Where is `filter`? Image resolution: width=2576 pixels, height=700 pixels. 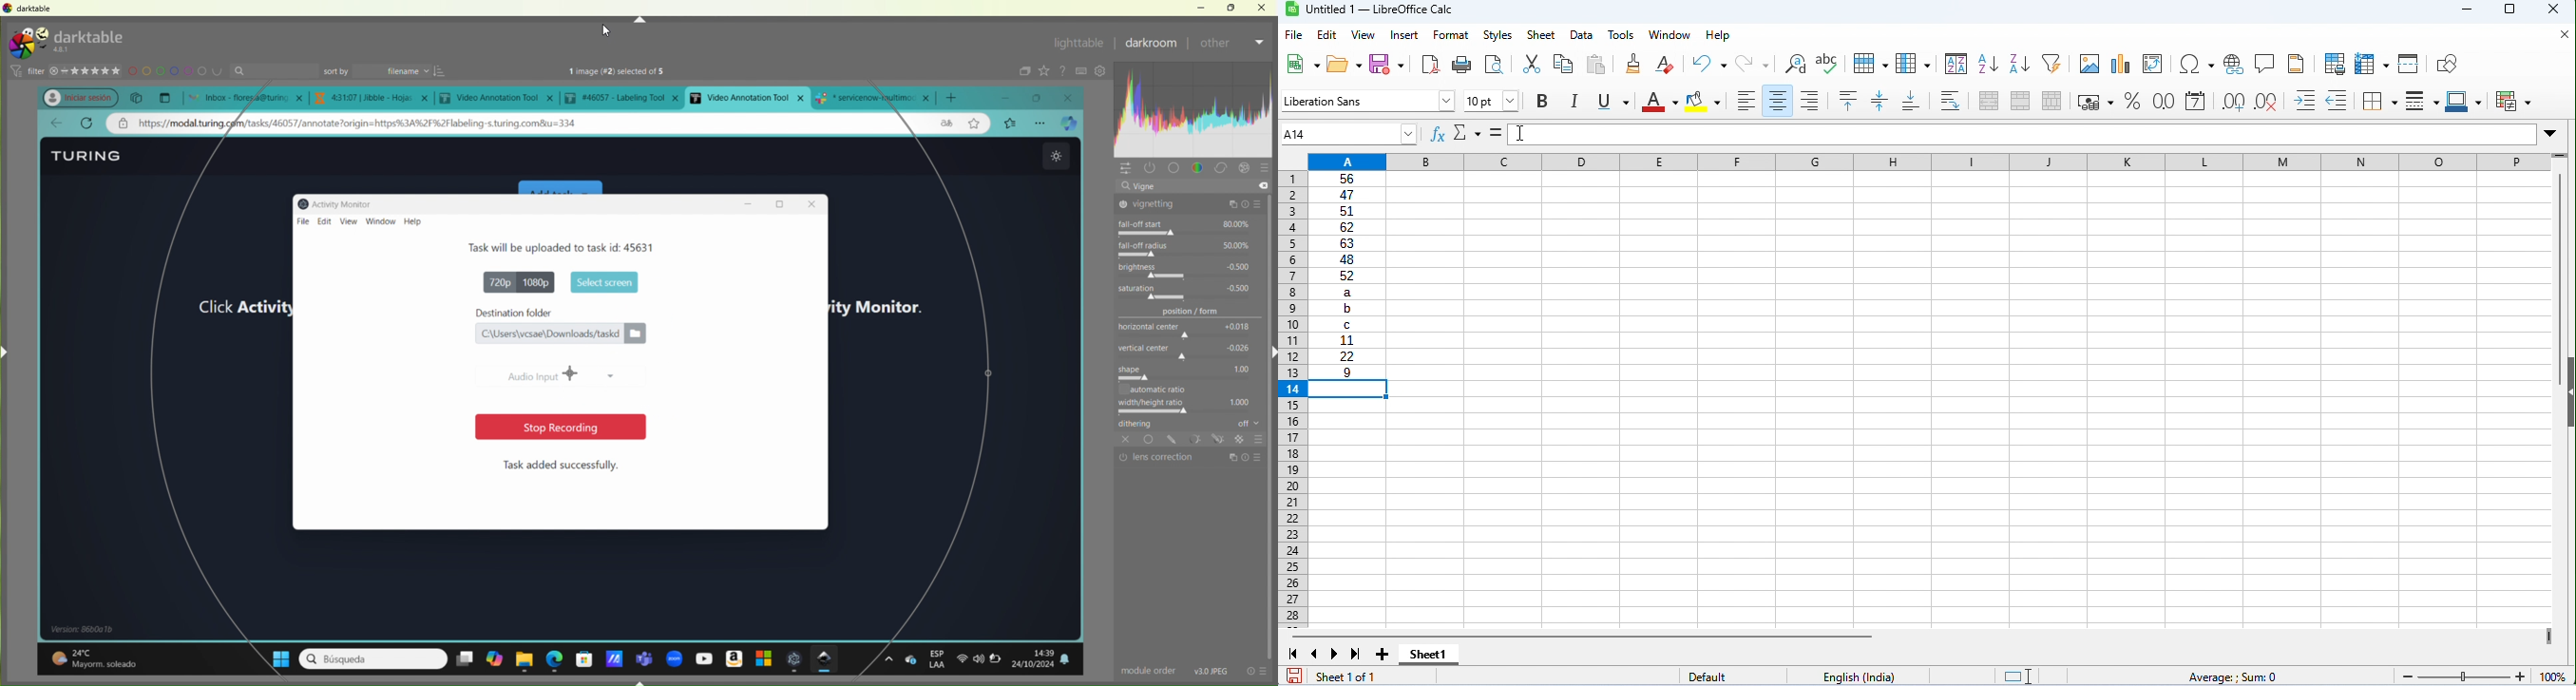 filter is located at coordinates (25, 71).